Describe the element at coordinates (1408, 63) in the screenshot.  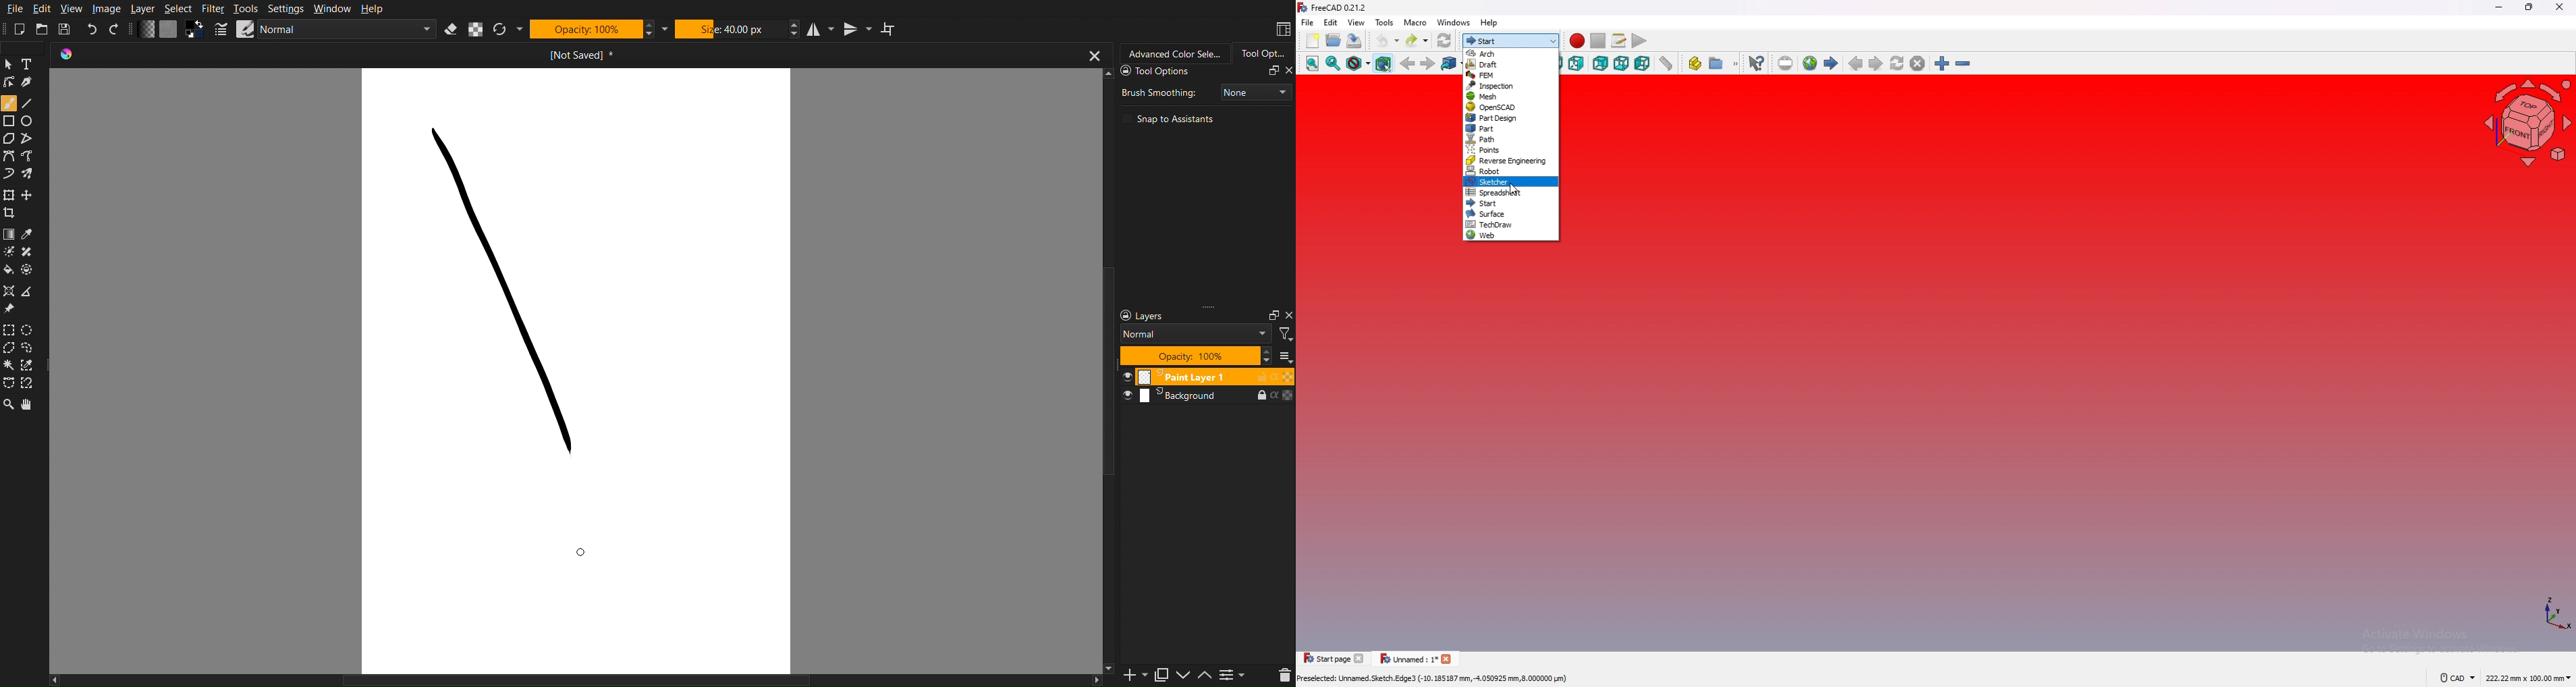
I see `back` at that location.